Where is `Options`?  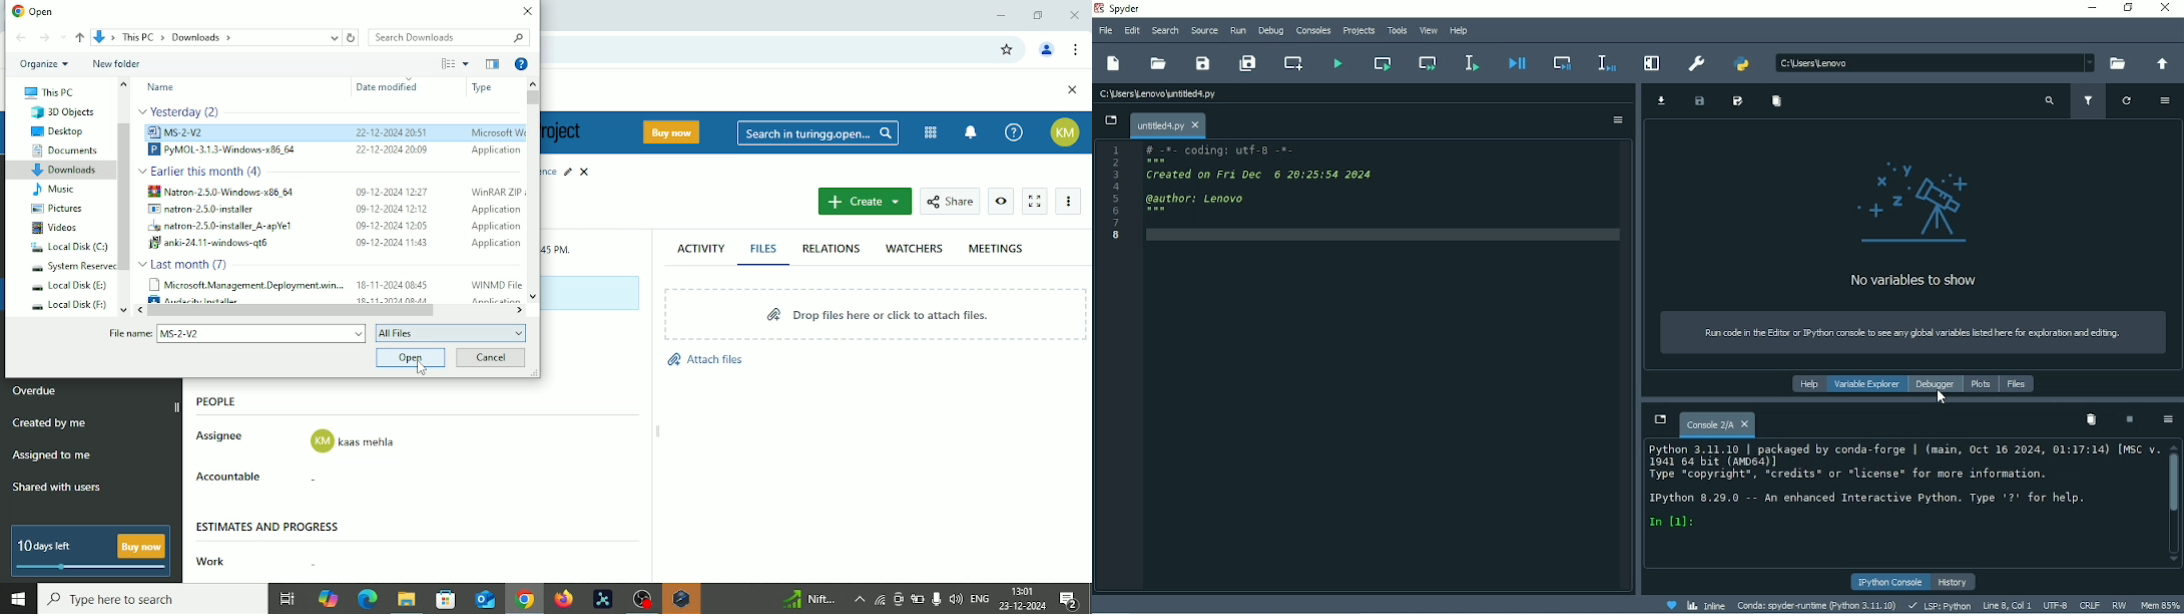
Options is located at coordinates (2169, 420).